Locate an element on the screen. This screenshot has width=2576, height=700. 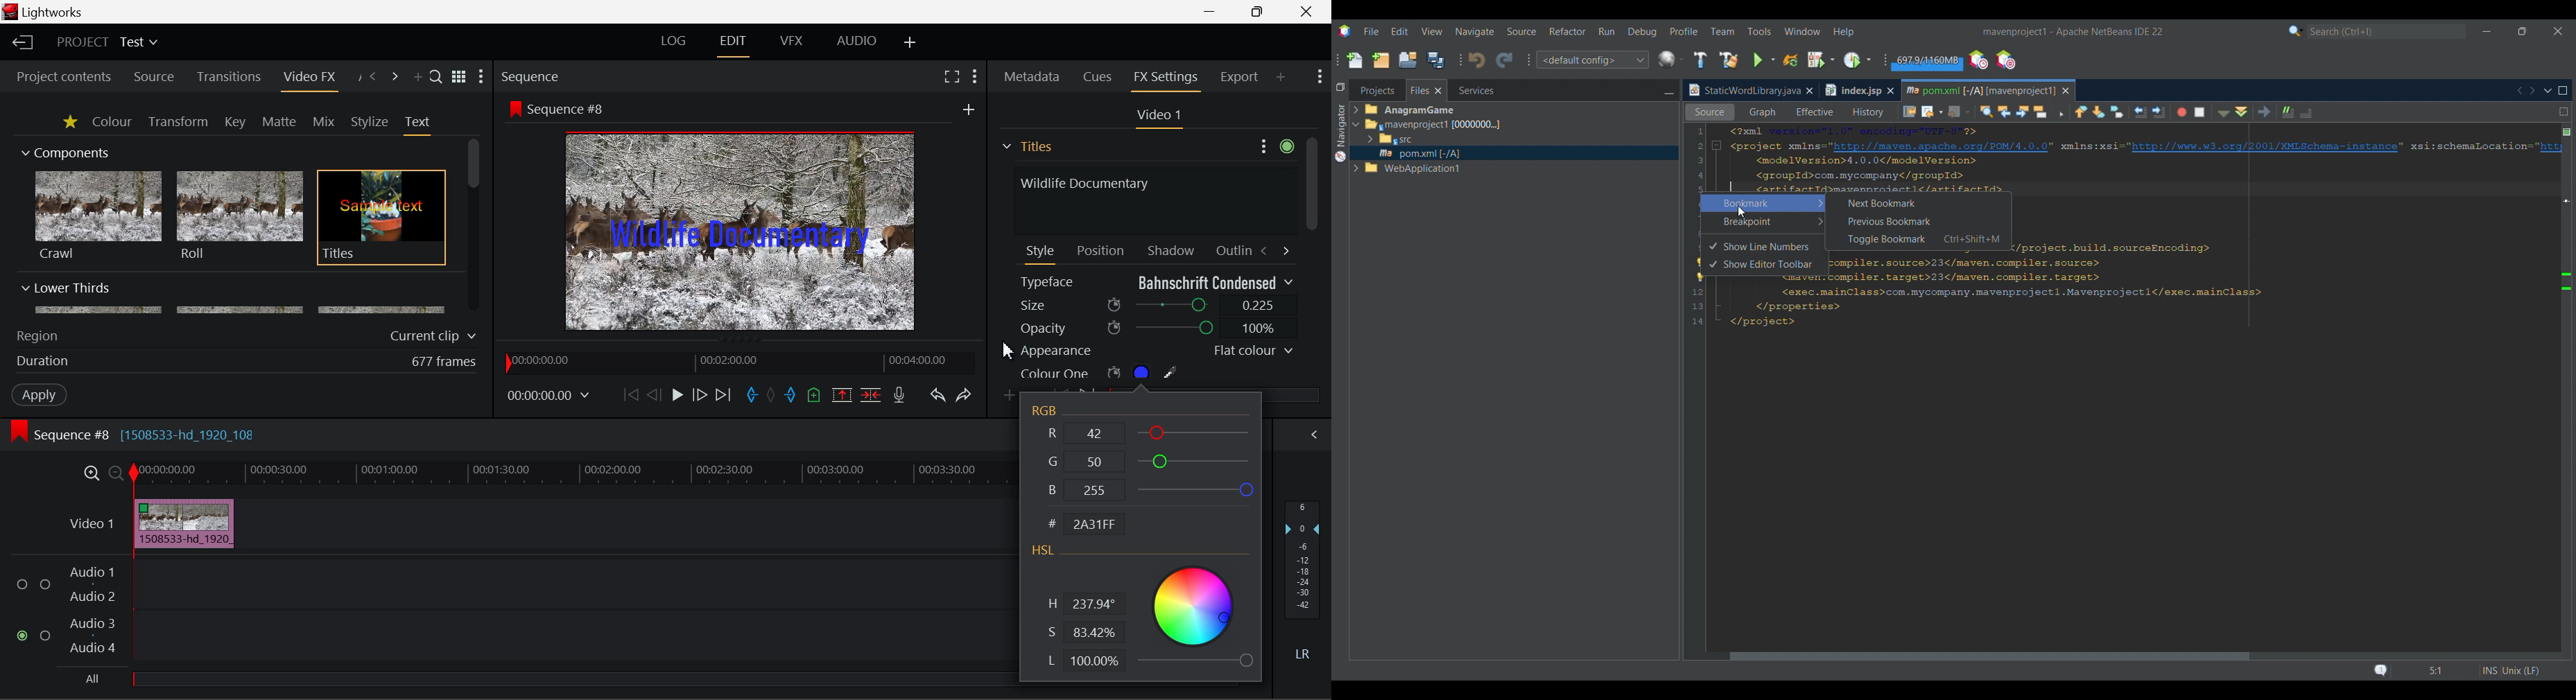
Text Size Updated in Preview is located at coordinates (743, 234).